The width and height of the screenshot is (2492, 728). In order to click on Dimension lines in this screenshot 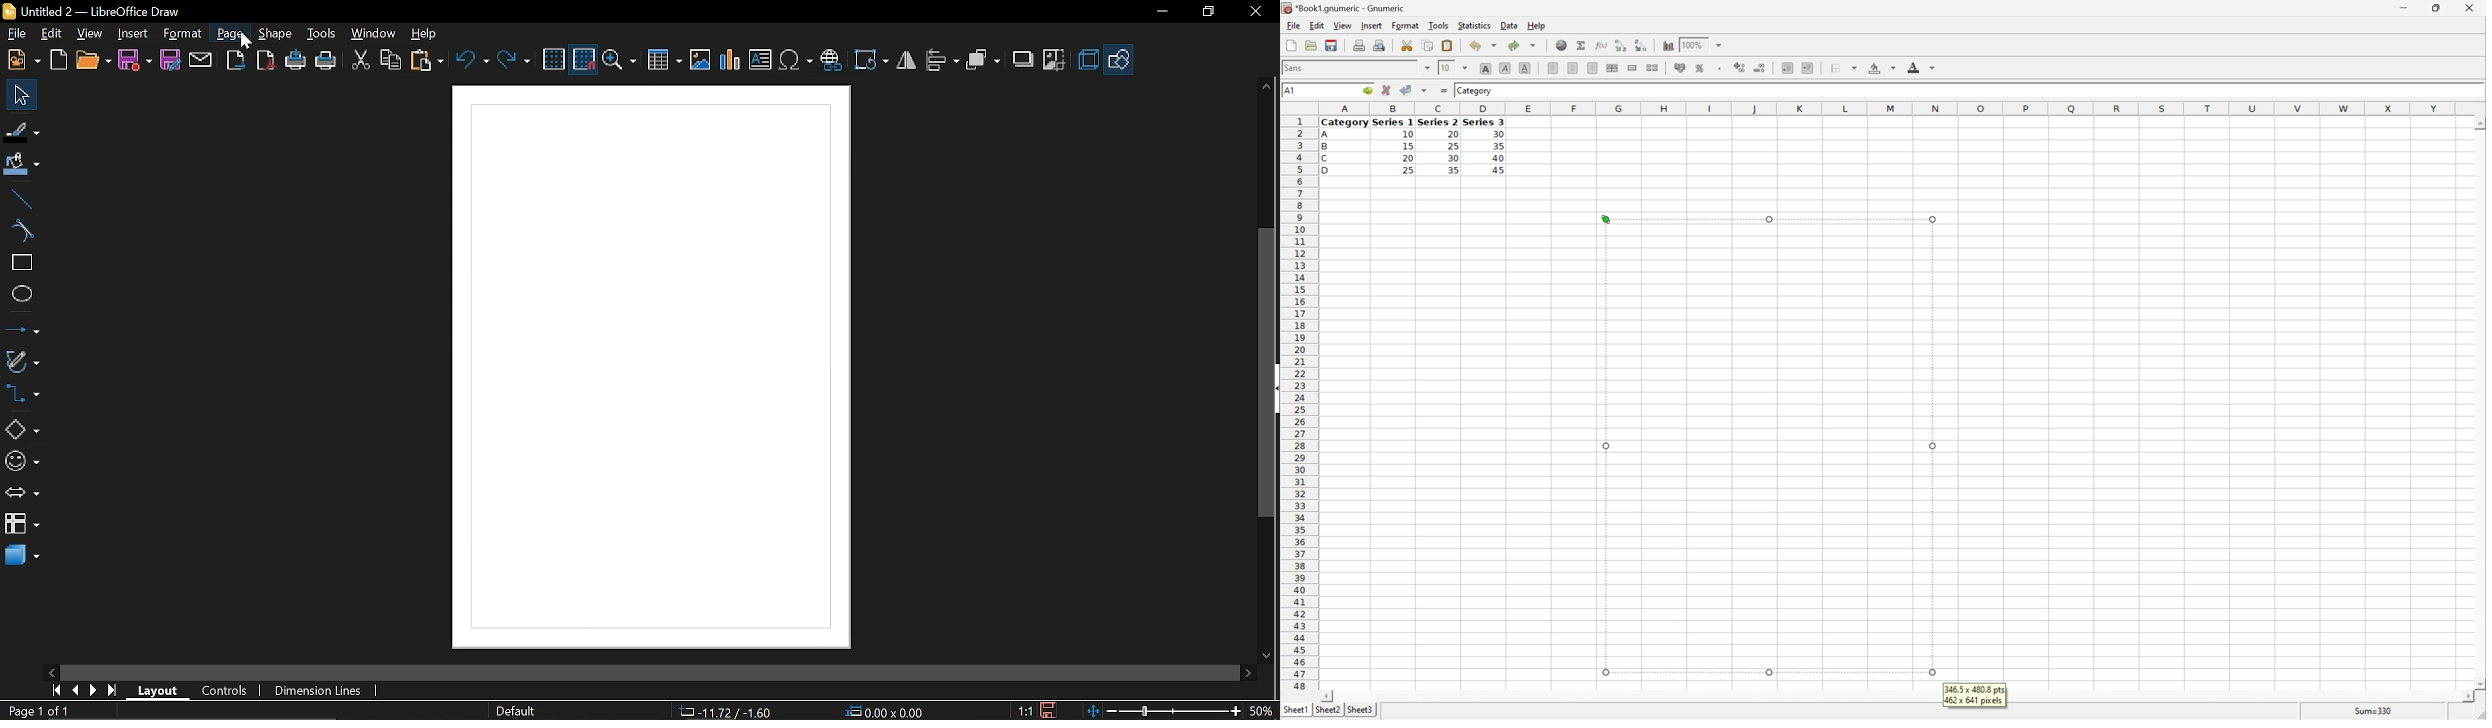, I will do `click(314, 688)`.